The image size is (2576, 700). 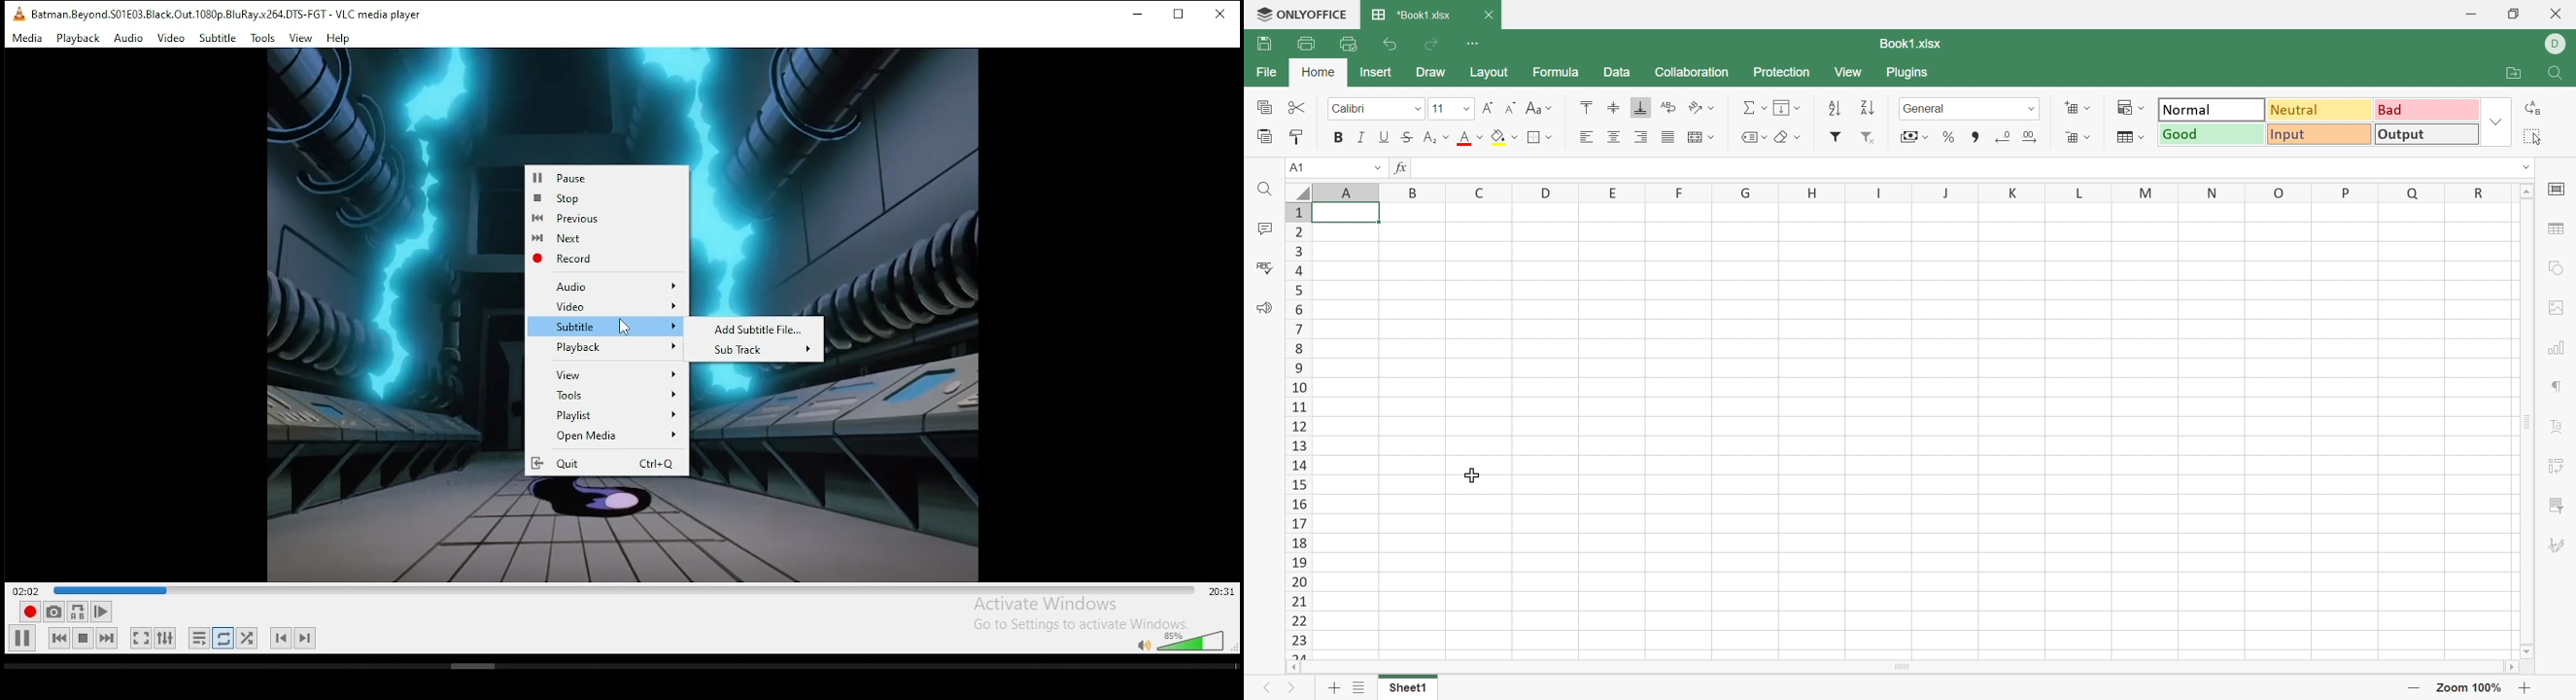 I want to click on Drop Down, so click(x=2088, y=108).